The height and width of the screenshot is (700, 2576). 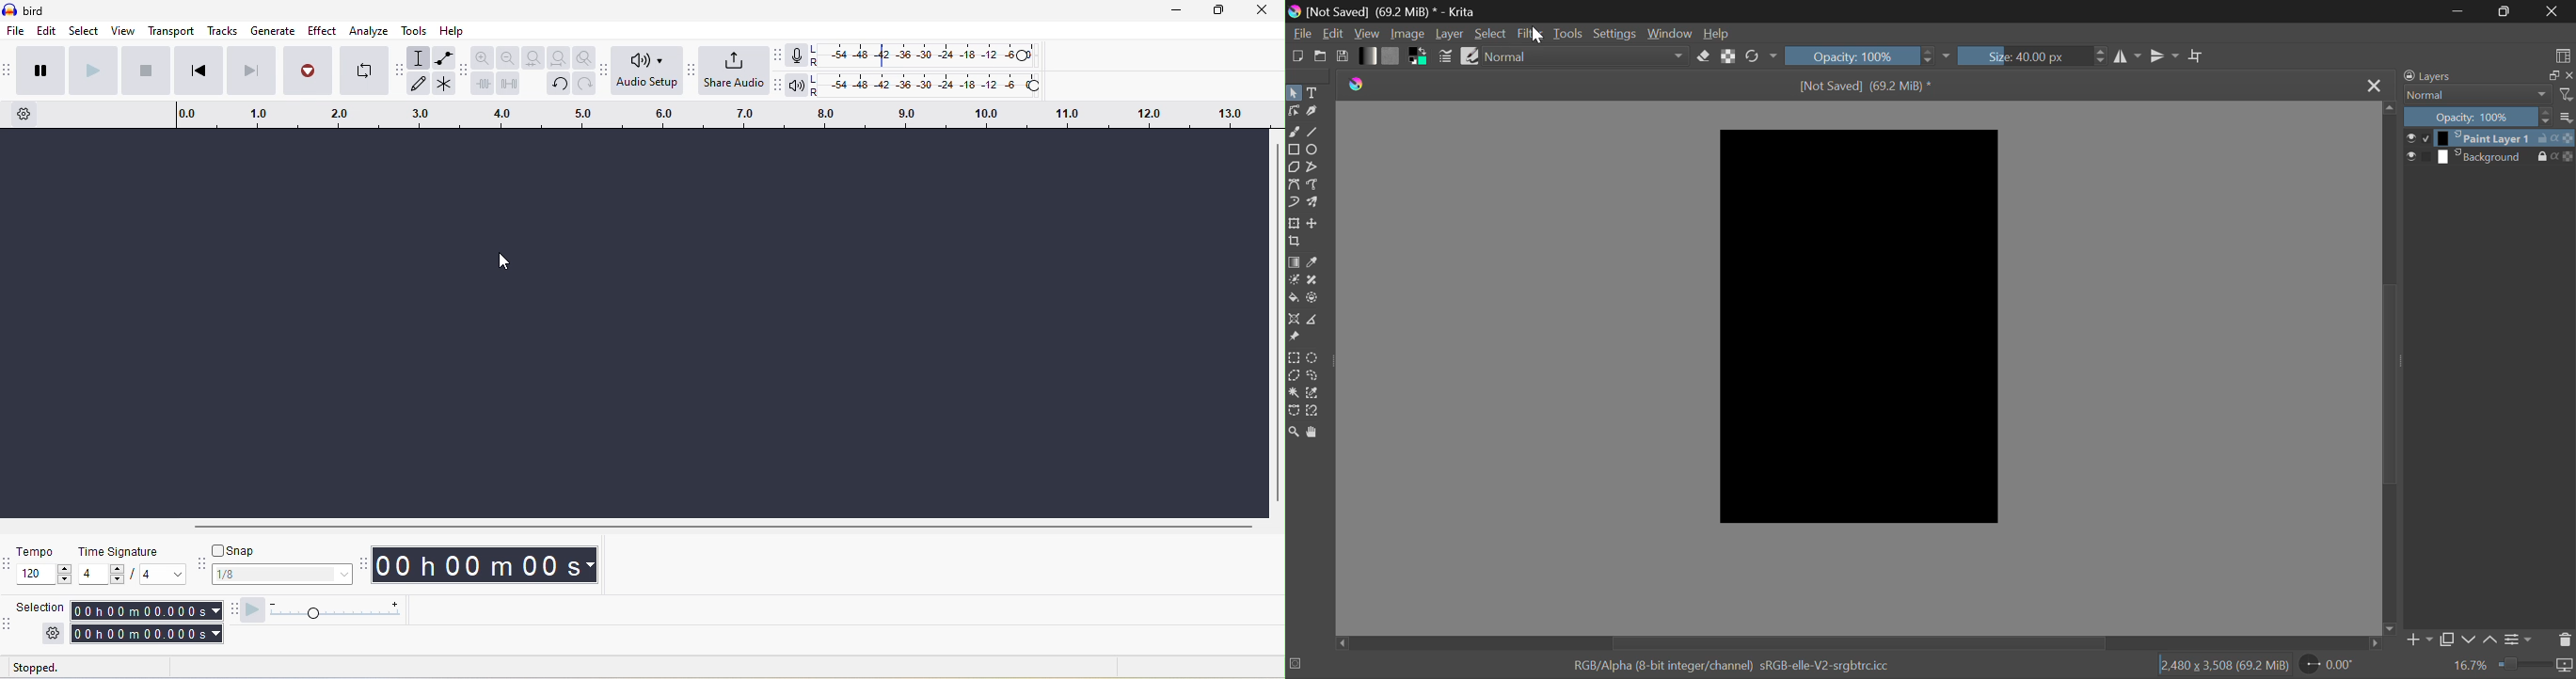 I want to click on Gradients, so click(x=1367, y=56).